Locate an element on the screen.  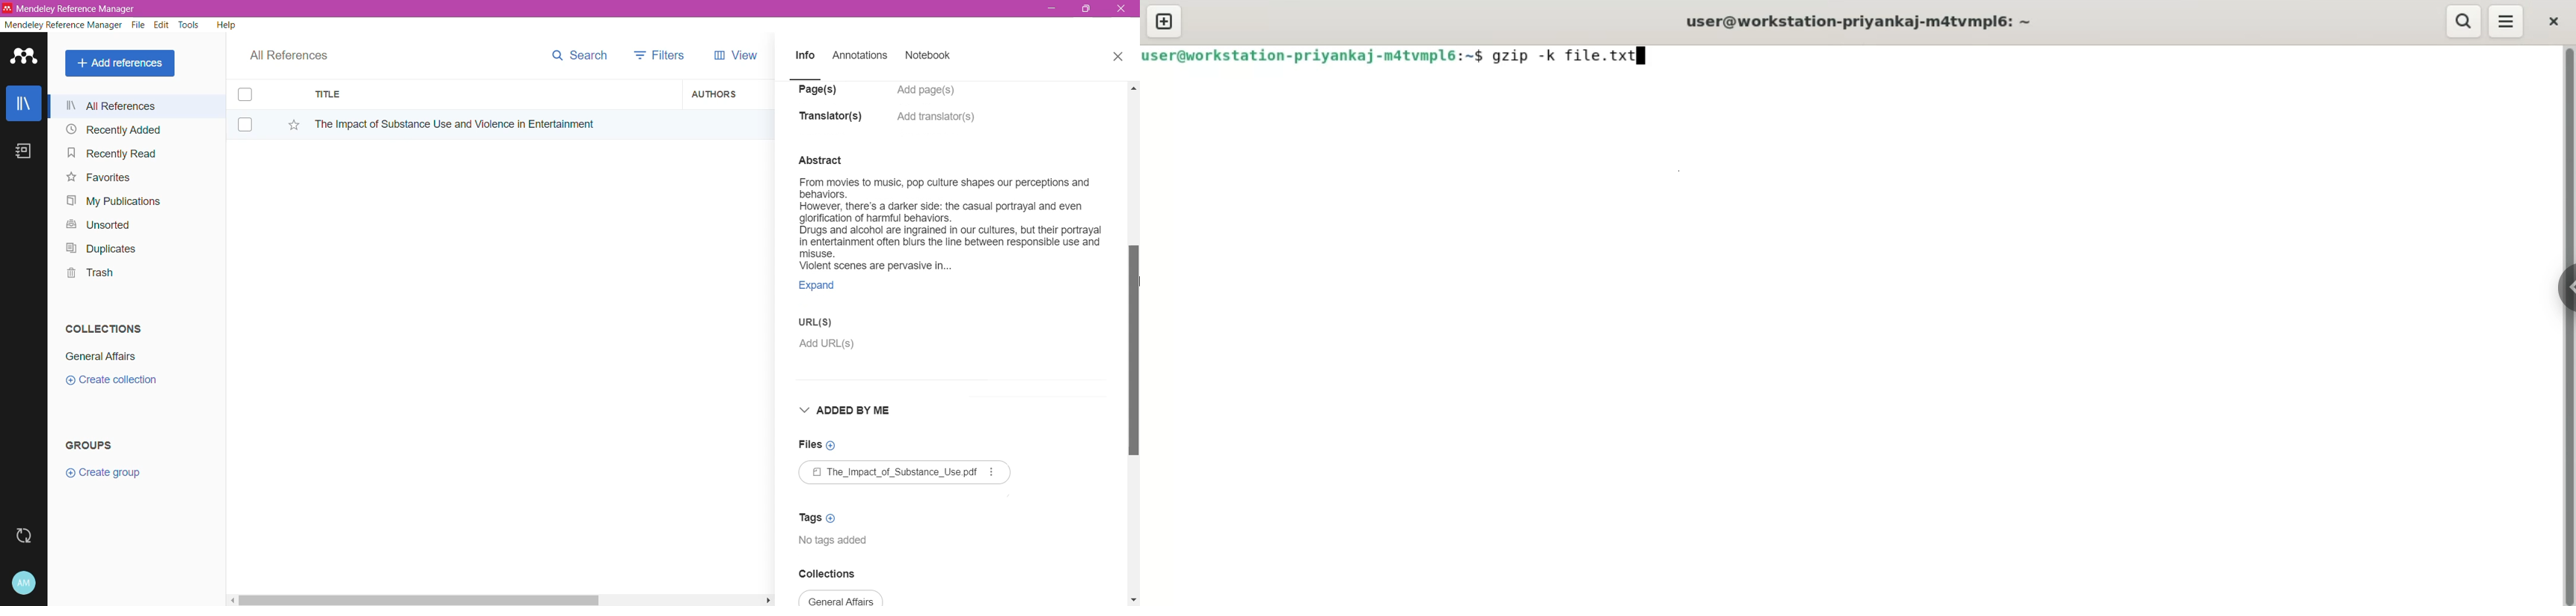
 user@workstation-priyanka-m4tvmpl6:~ is located at coordinates (1313, 56).